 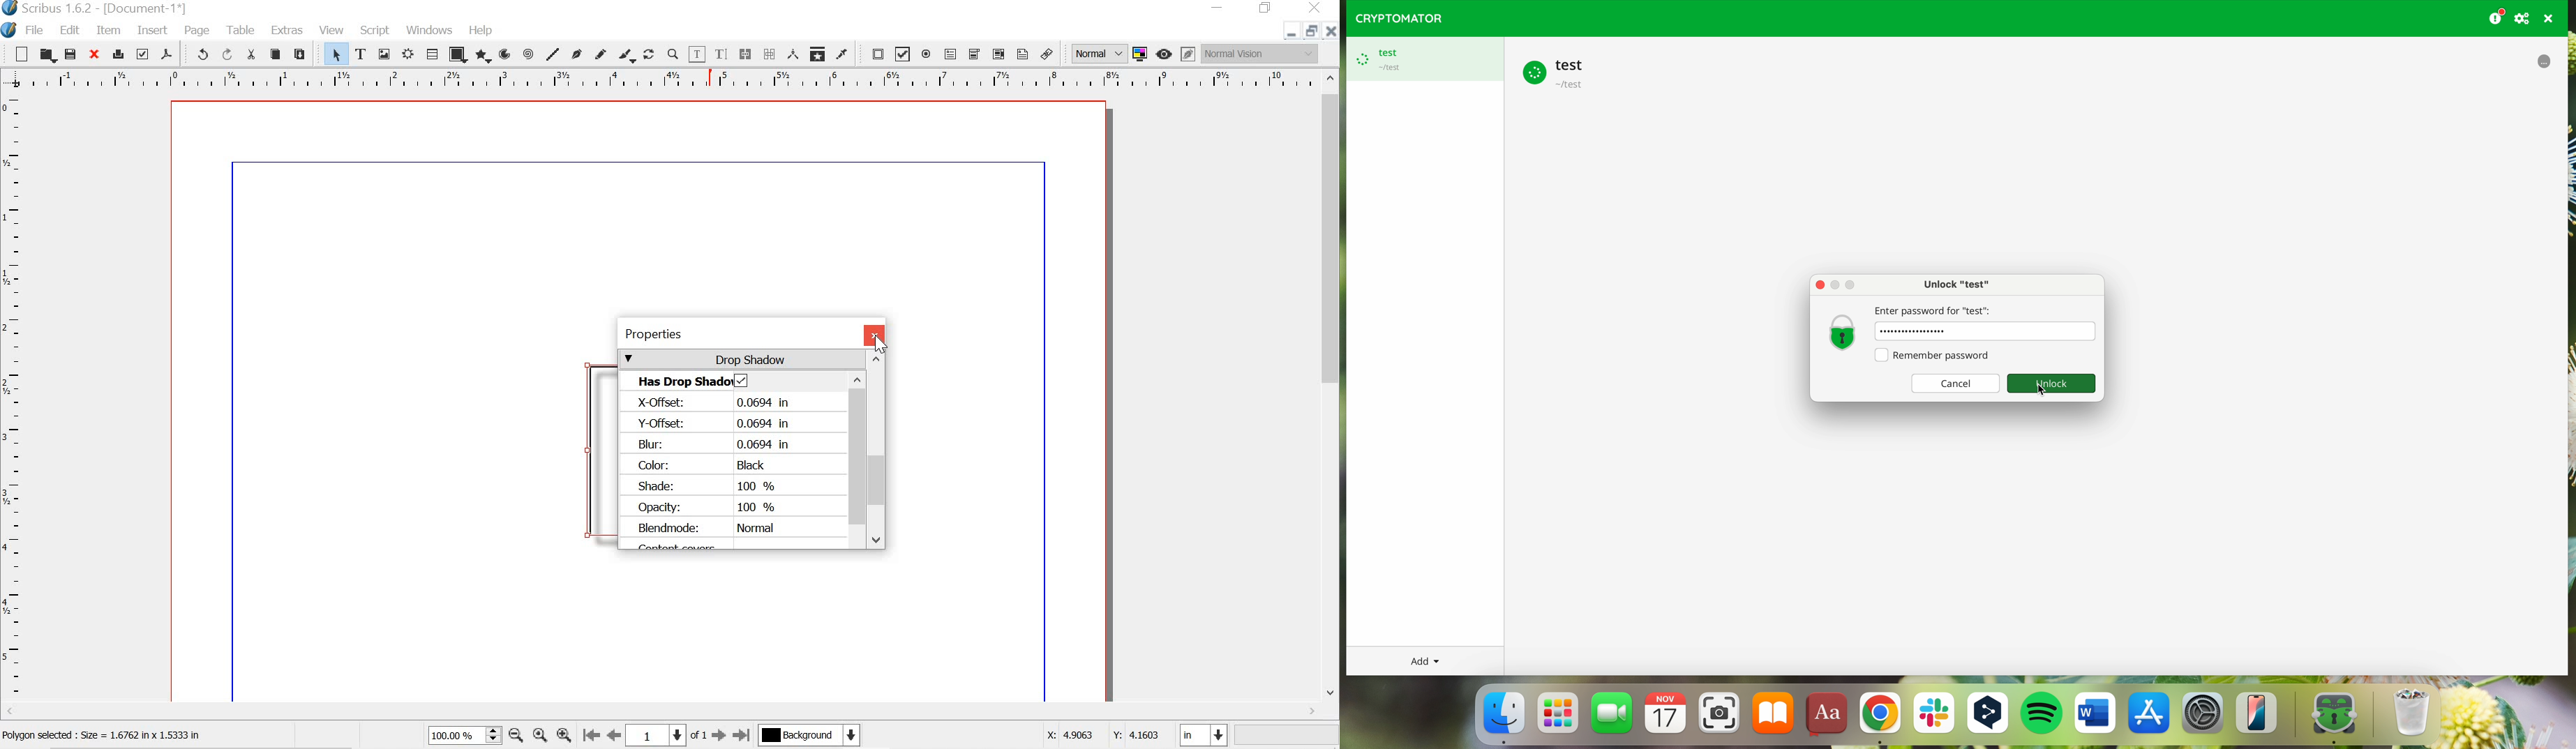 What do you see at coordinates (950, 54) in the screenshot?
I see `pdf text field` at bounding box center [950, 54].